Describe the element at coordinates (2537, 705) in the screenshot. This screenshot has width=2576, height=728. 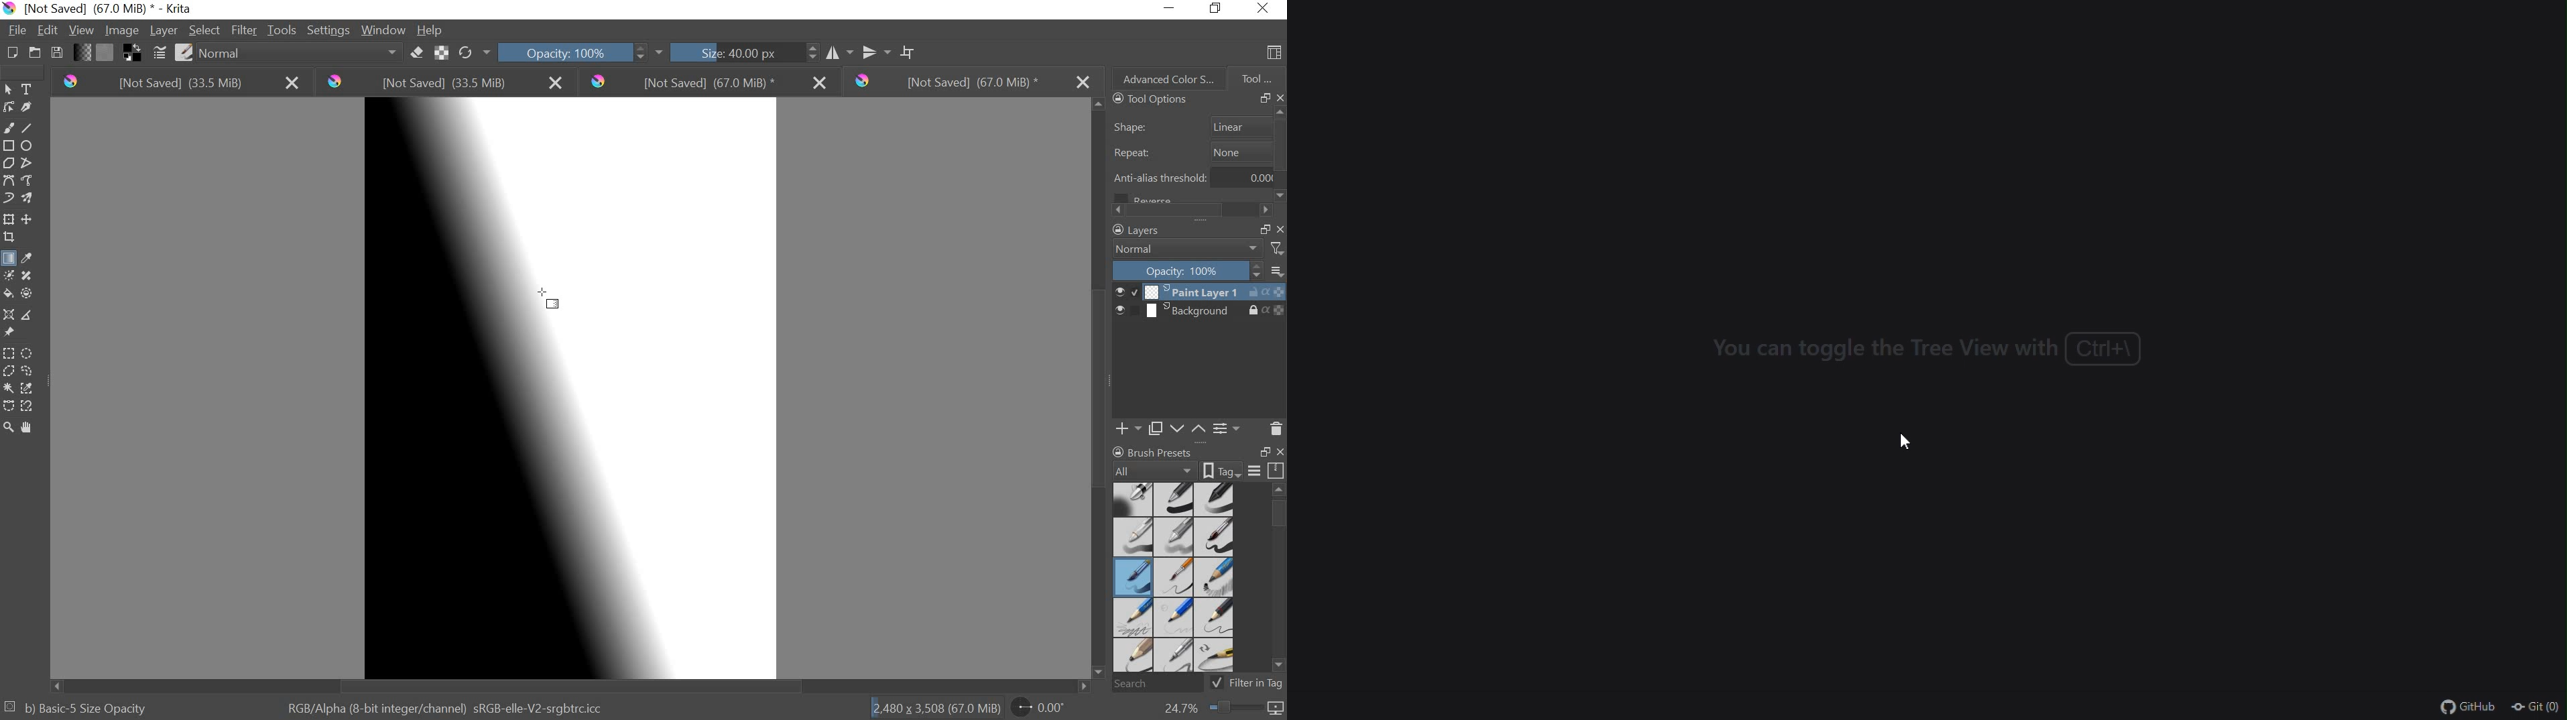
I see `Git` at that location.